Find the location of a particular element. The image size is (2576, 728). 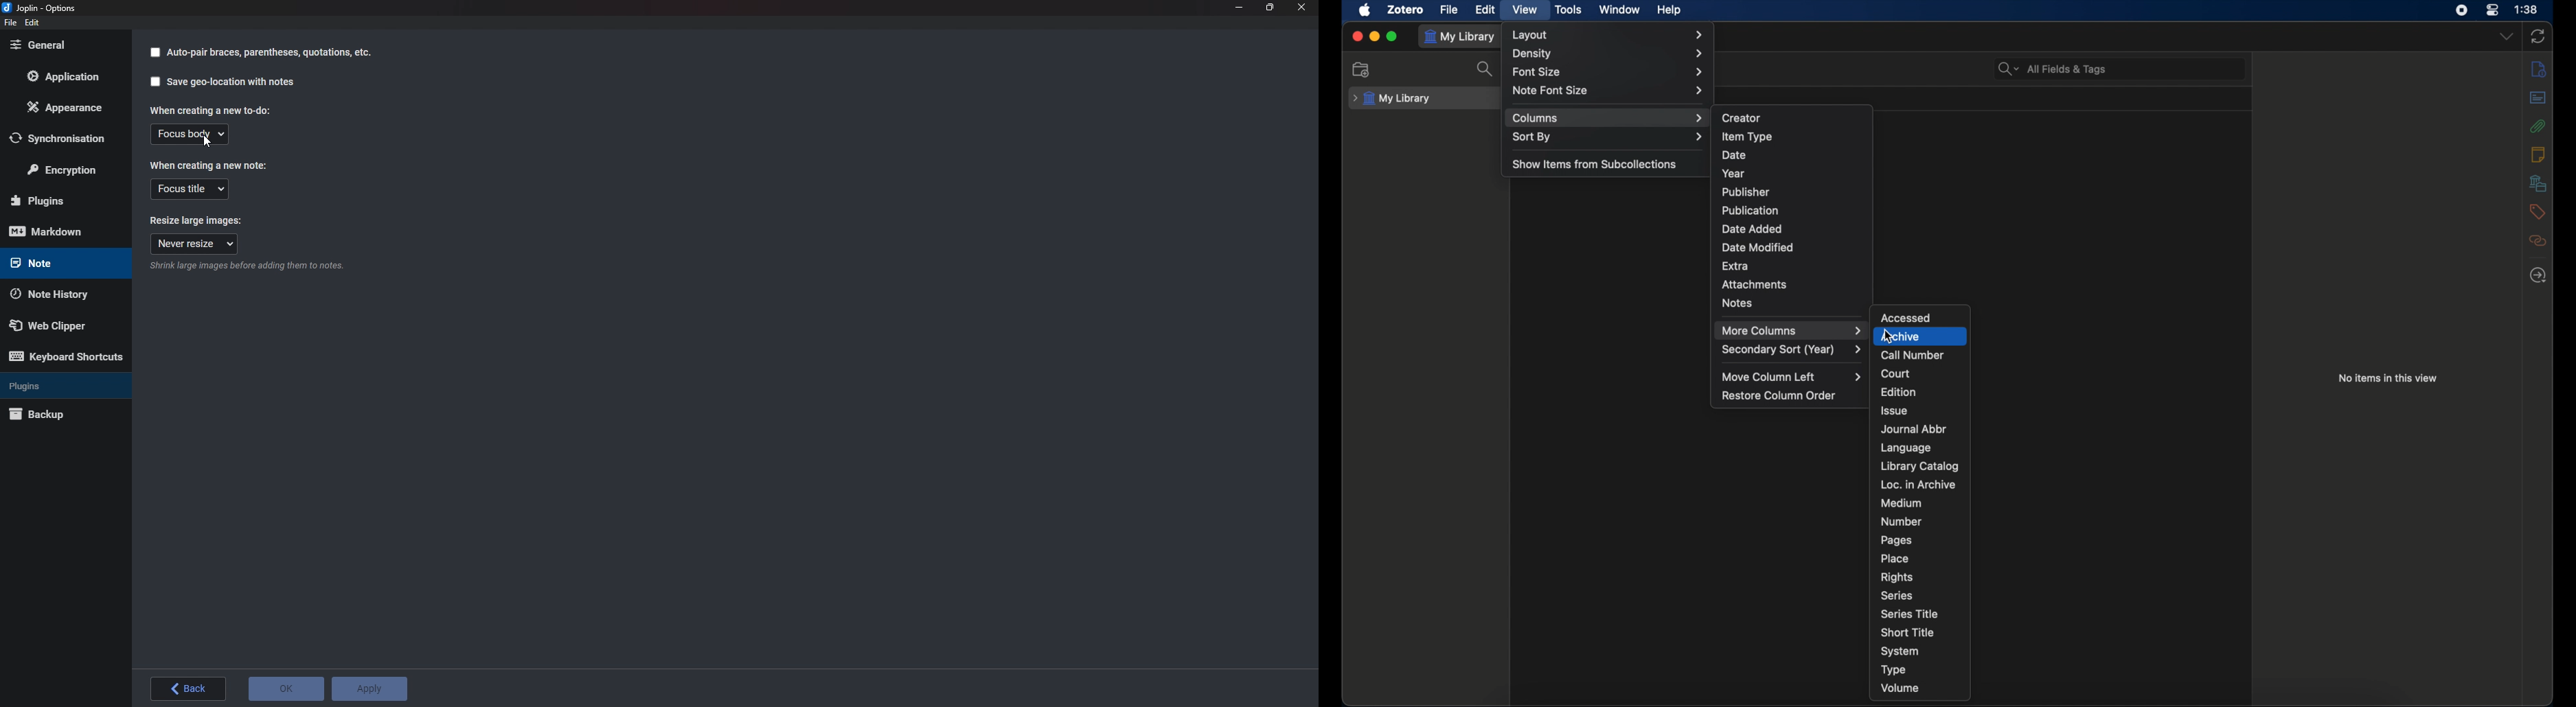

Minimize is located at coordinates (1240, 8).